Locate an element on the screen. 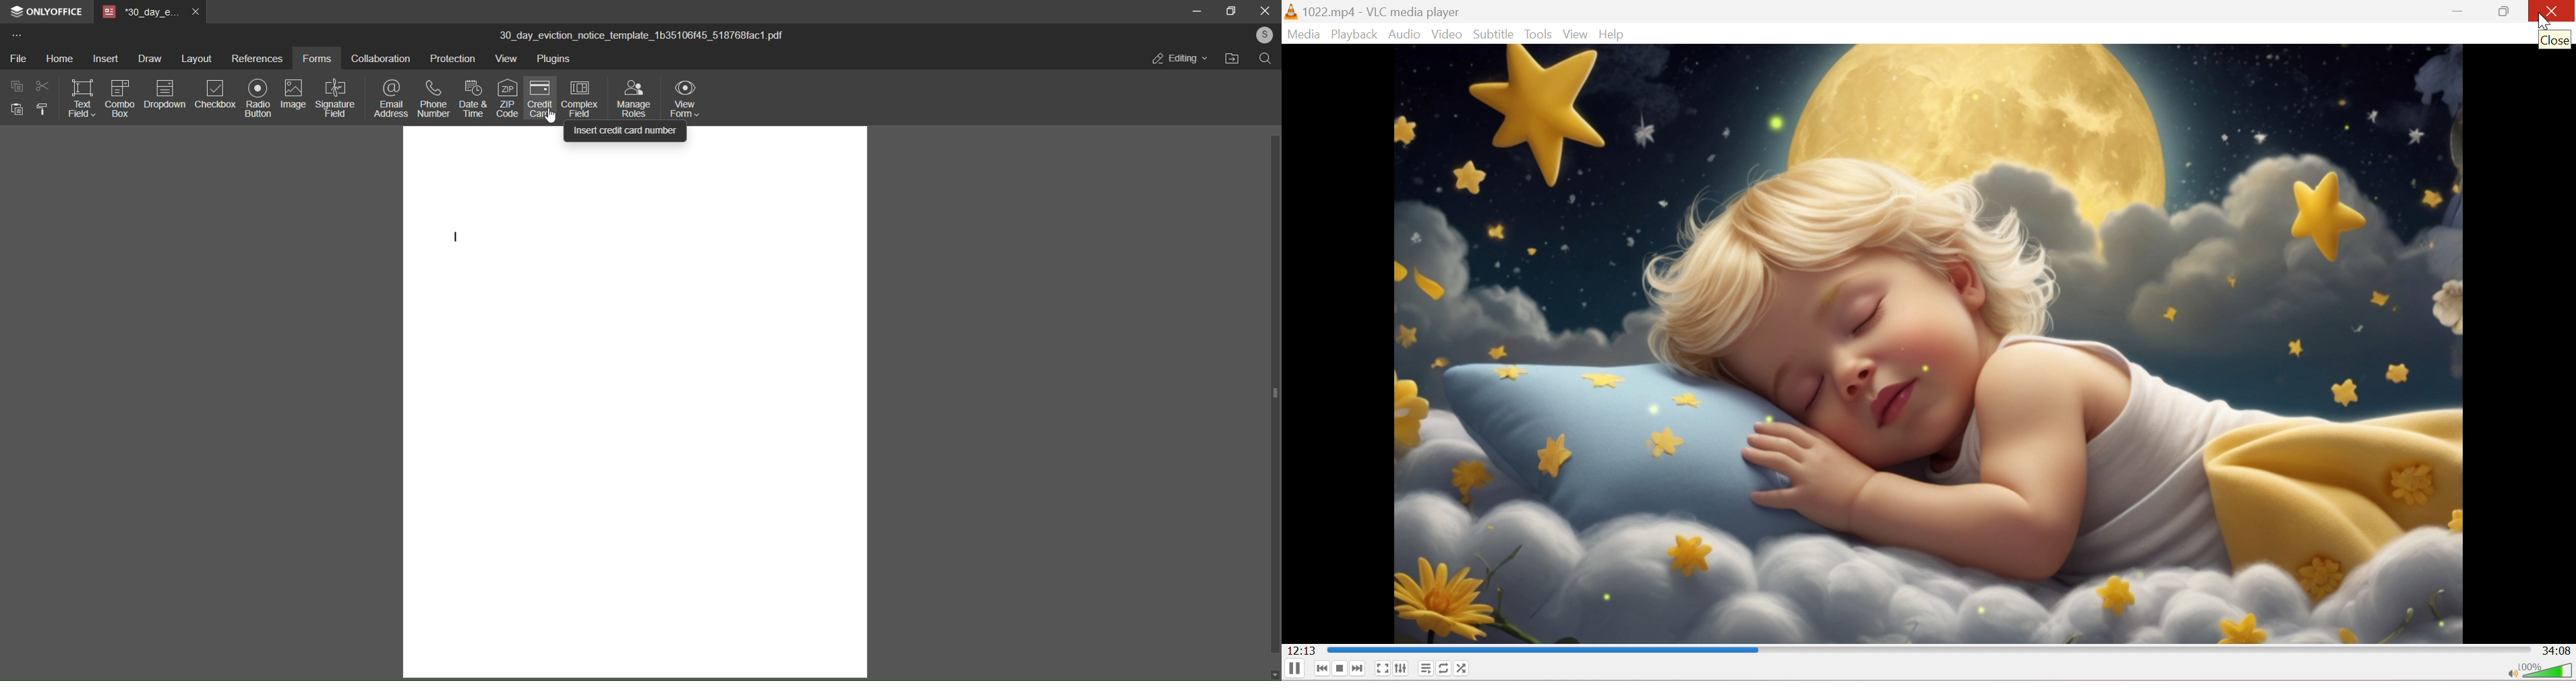 This screenshot has height=700, width=2576. references is located at coordinates (257, 57).